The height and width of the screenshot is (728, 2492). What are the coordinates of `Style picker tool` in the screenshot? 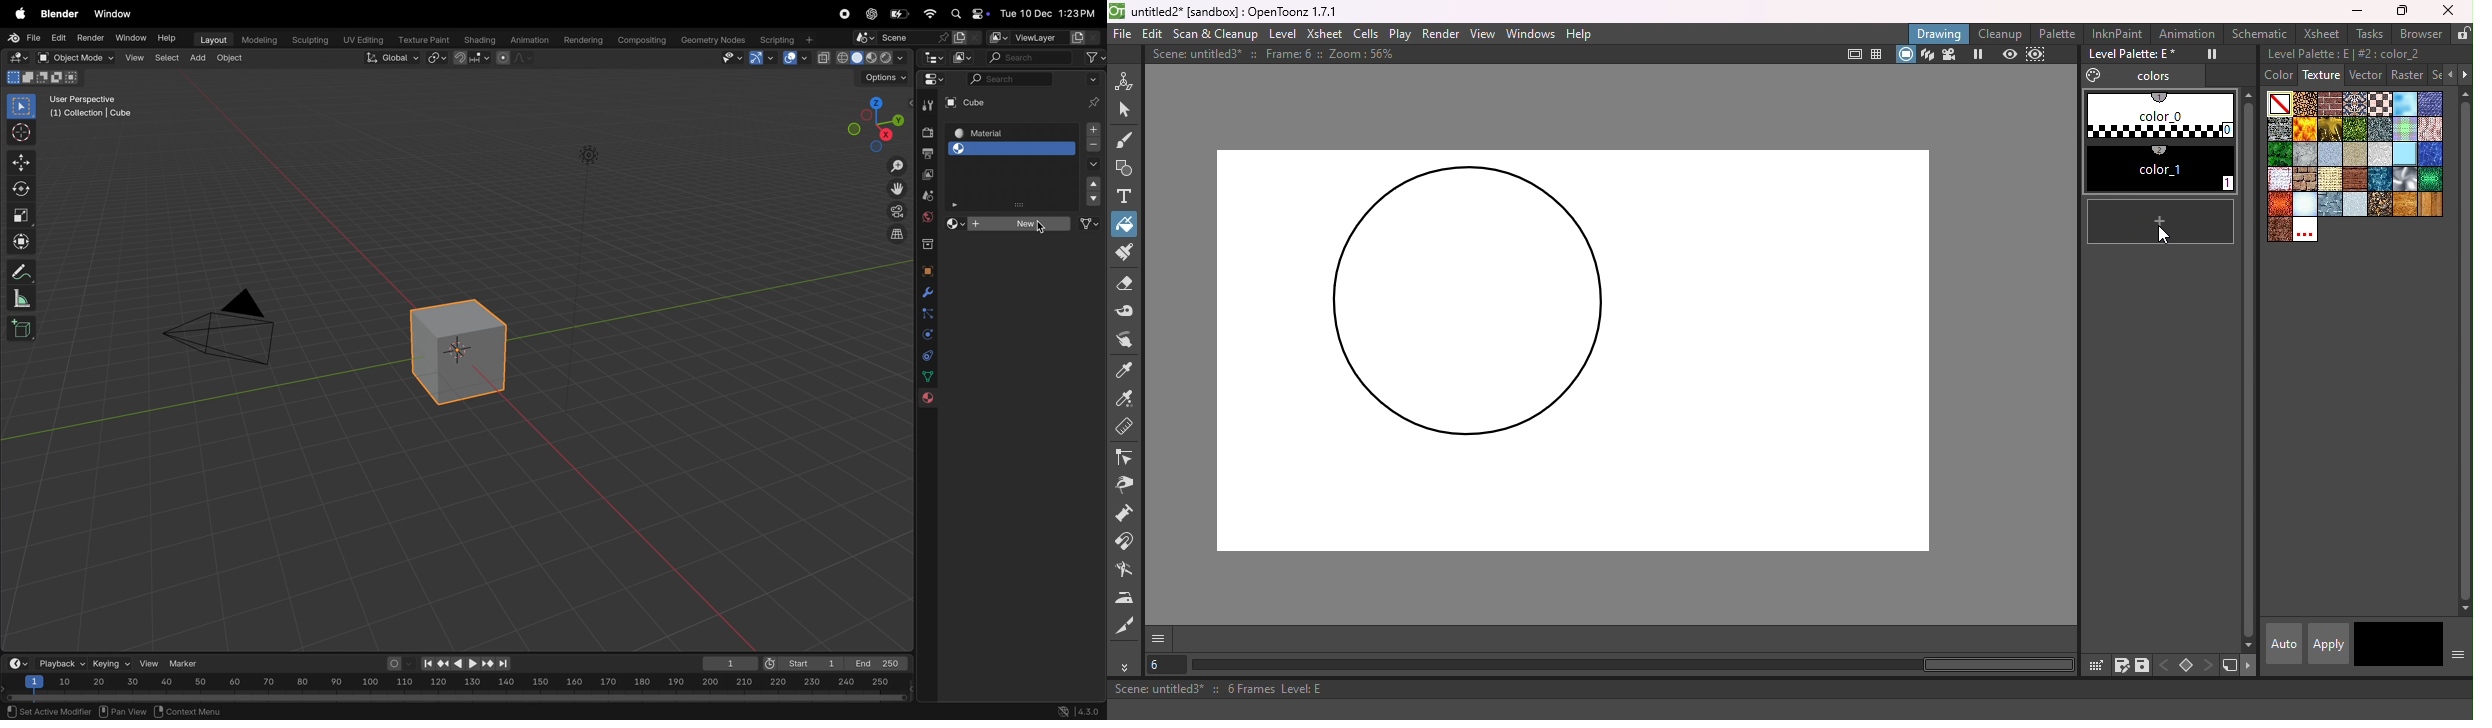 It's located at (1130, 371).